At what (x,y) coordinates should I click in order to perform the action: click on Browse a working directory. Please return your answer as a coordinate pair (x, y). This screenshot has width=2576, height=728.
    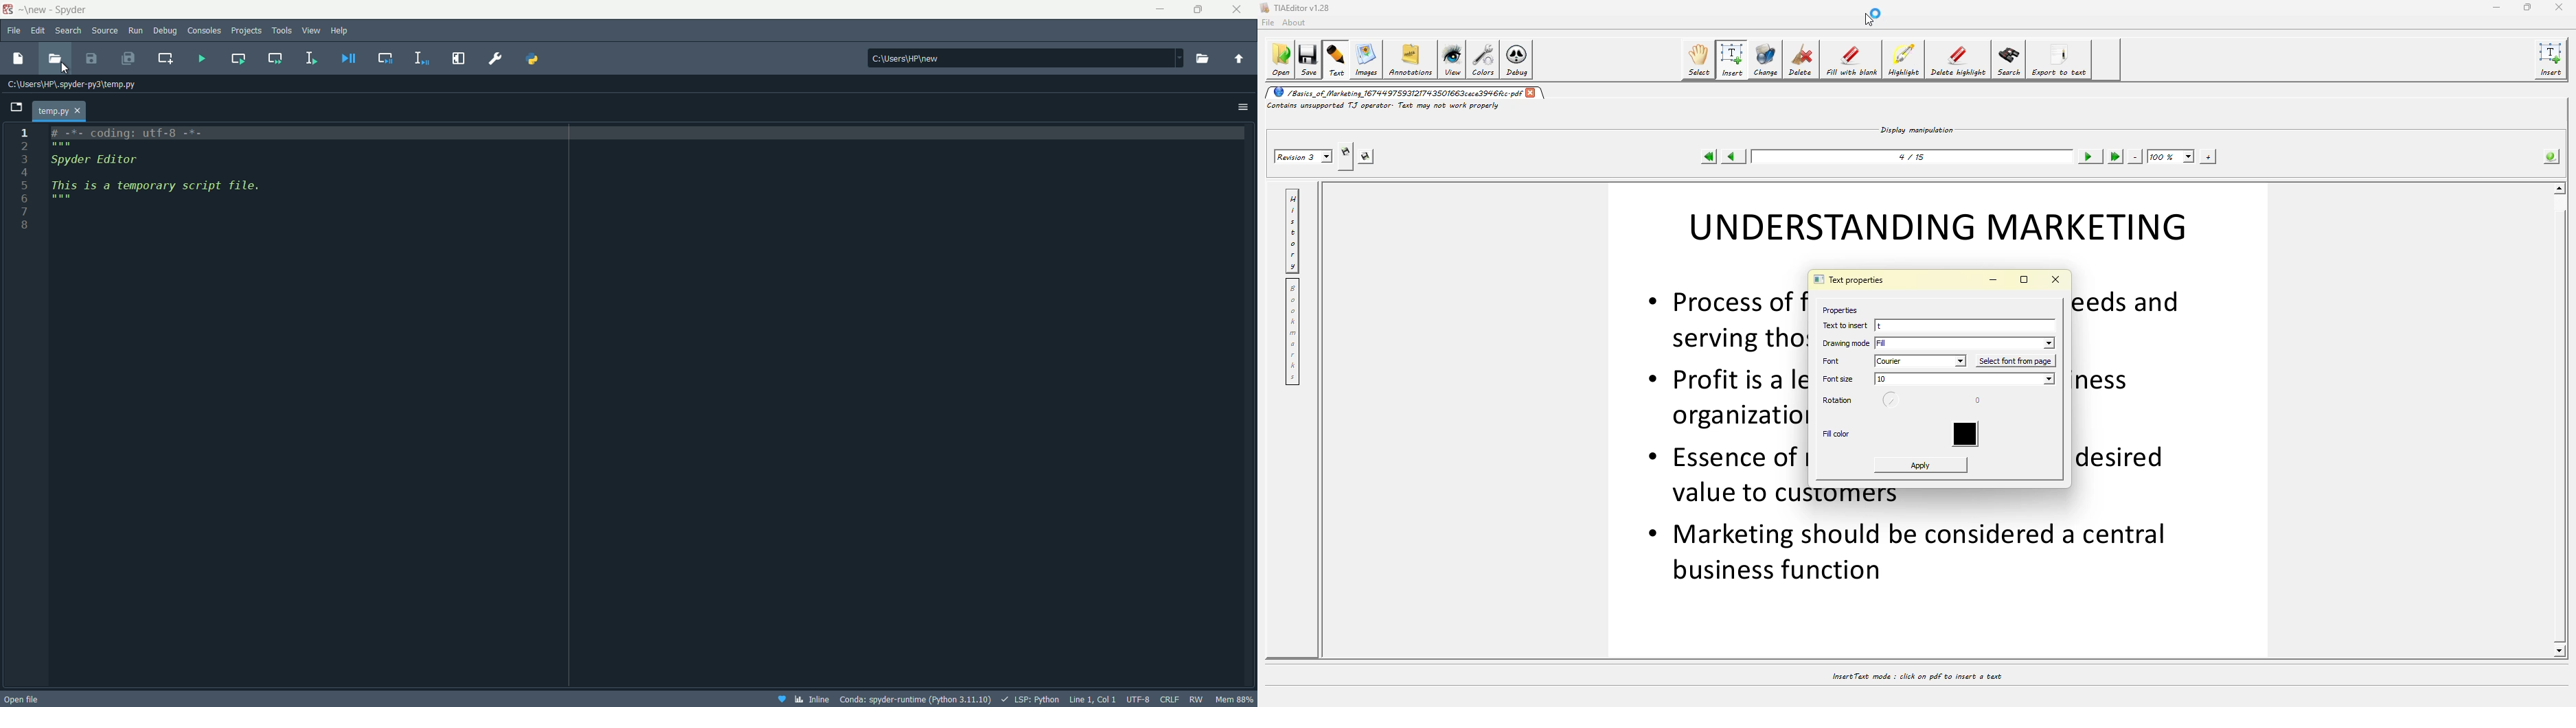
    Looking at the image, I should click on (1202, 58).